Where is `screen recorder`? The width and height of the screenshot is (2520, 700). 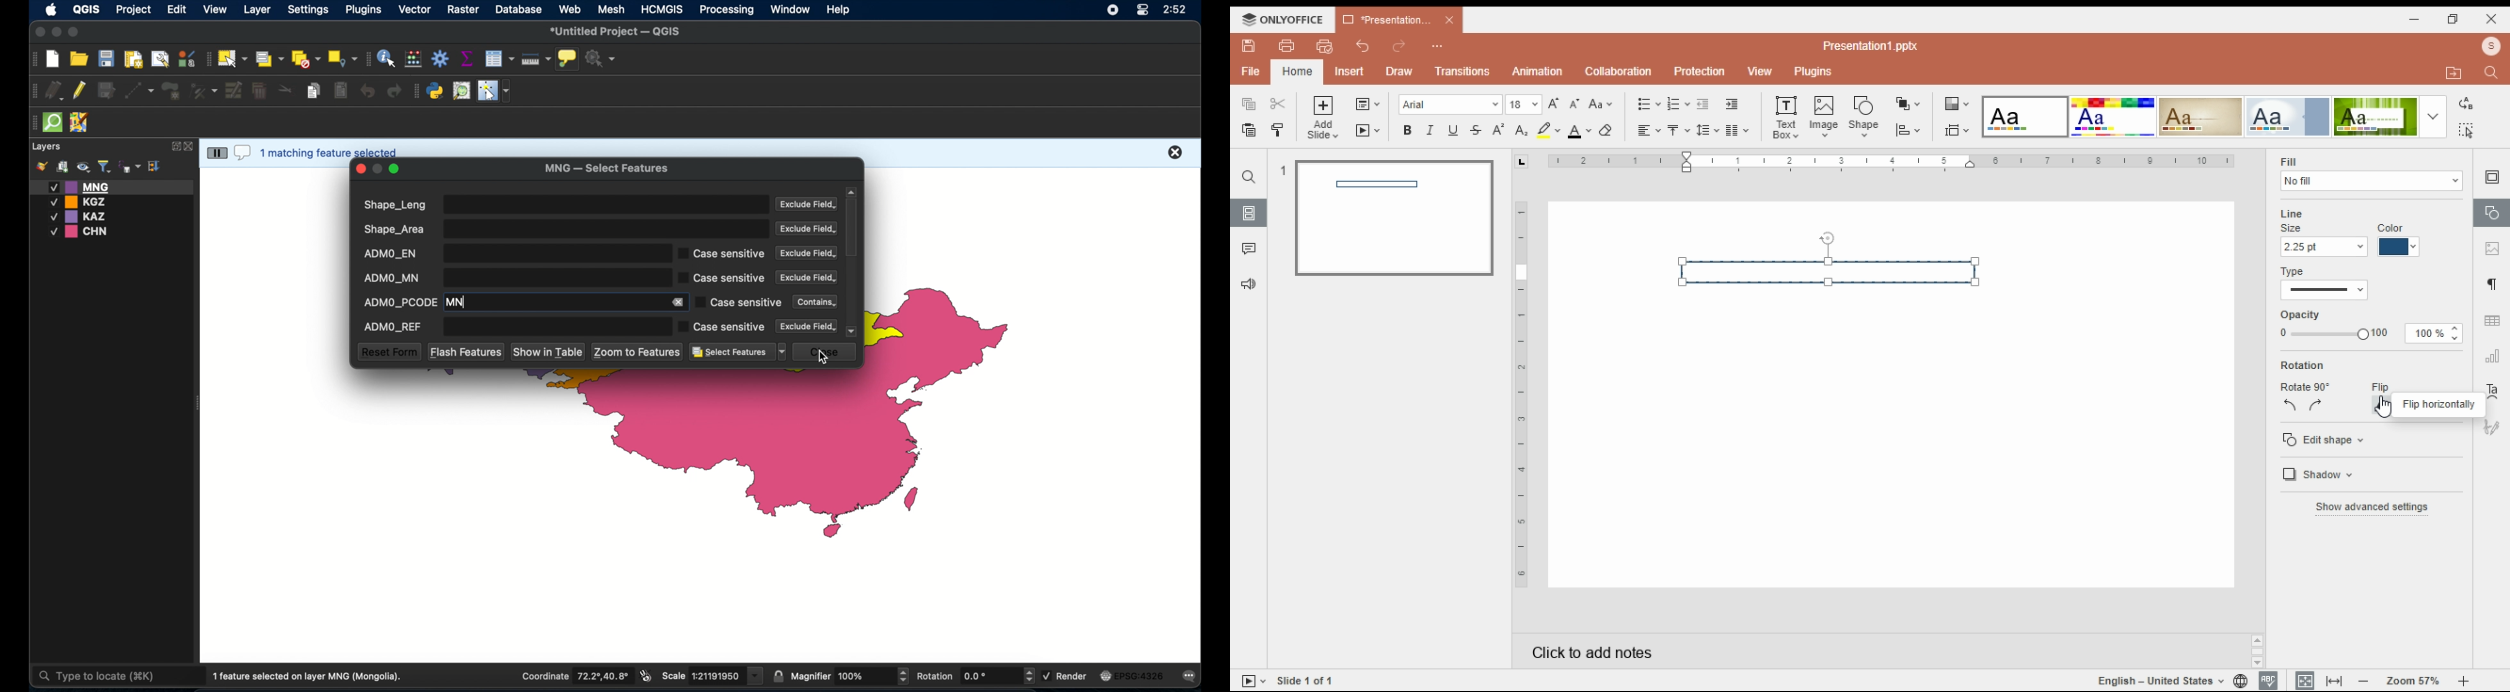 screen recorder is located at coordinates (1112, 9).